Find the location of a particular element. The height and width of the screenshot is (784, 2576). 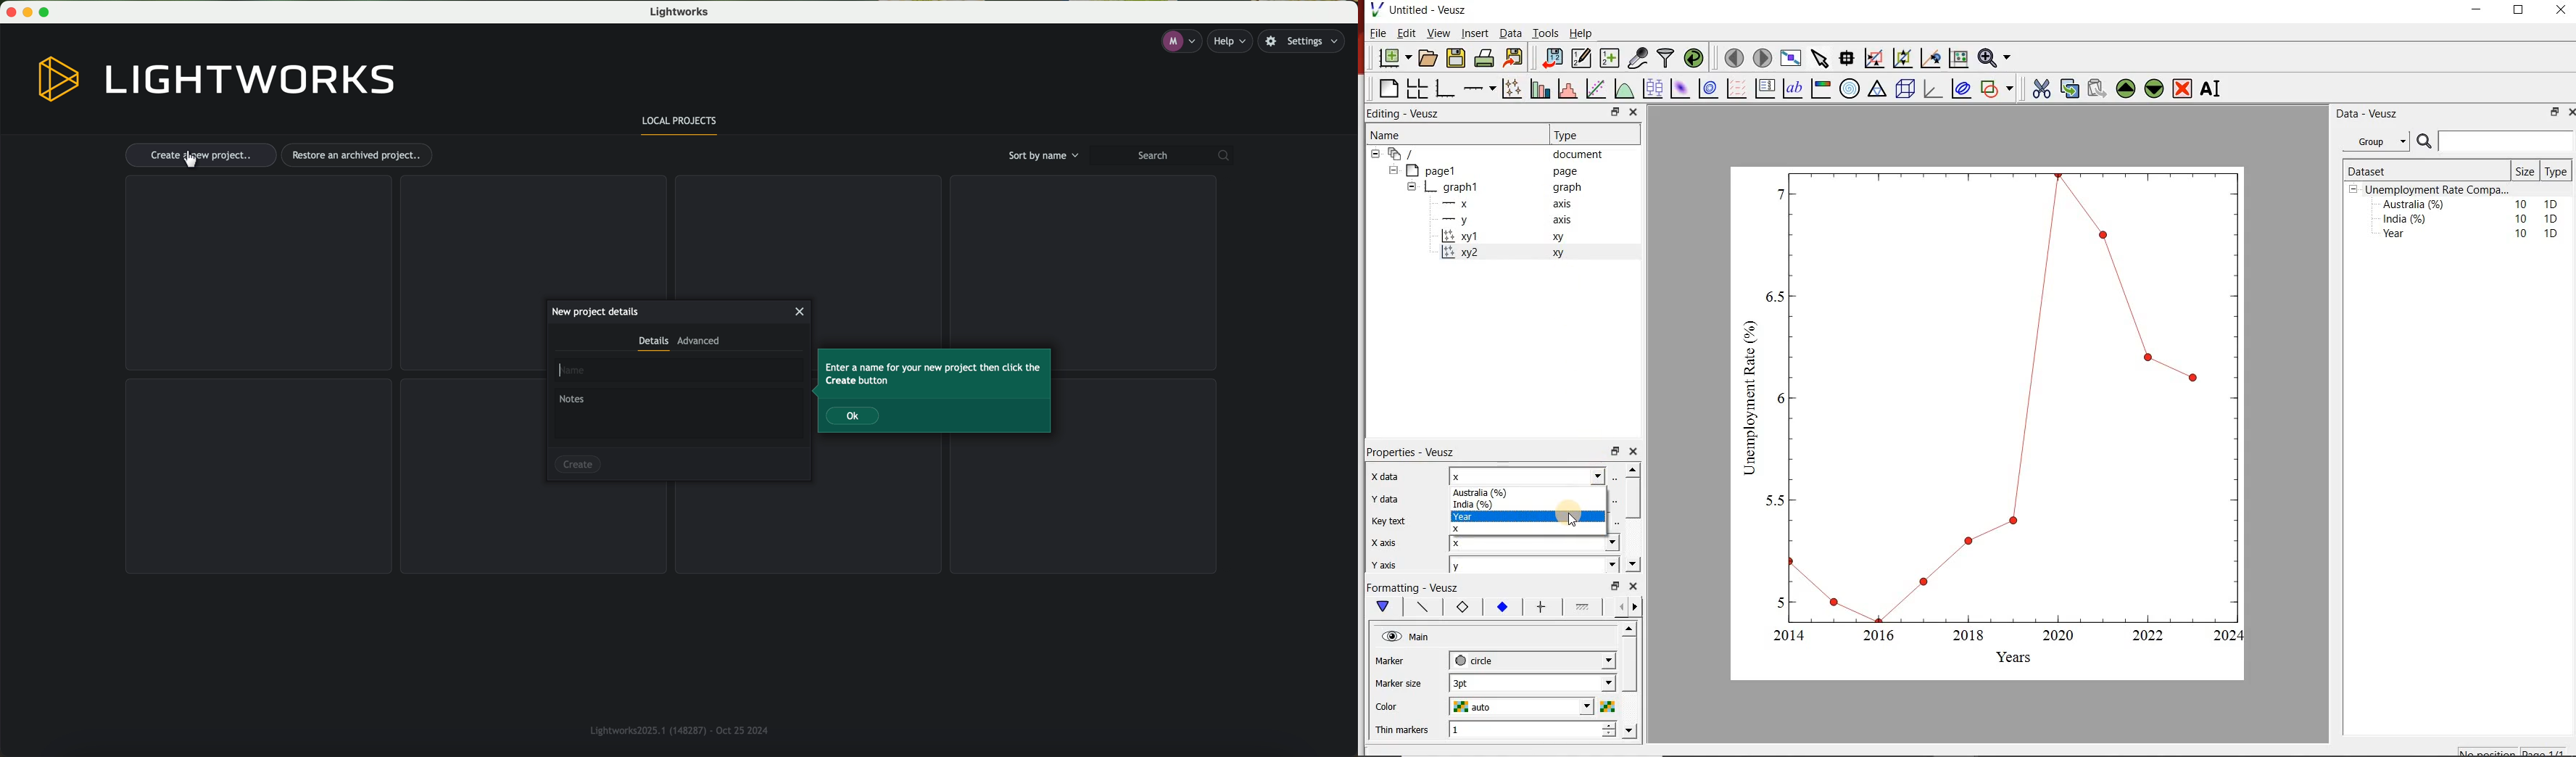

line 1 is located at coordinates (1583, 605).